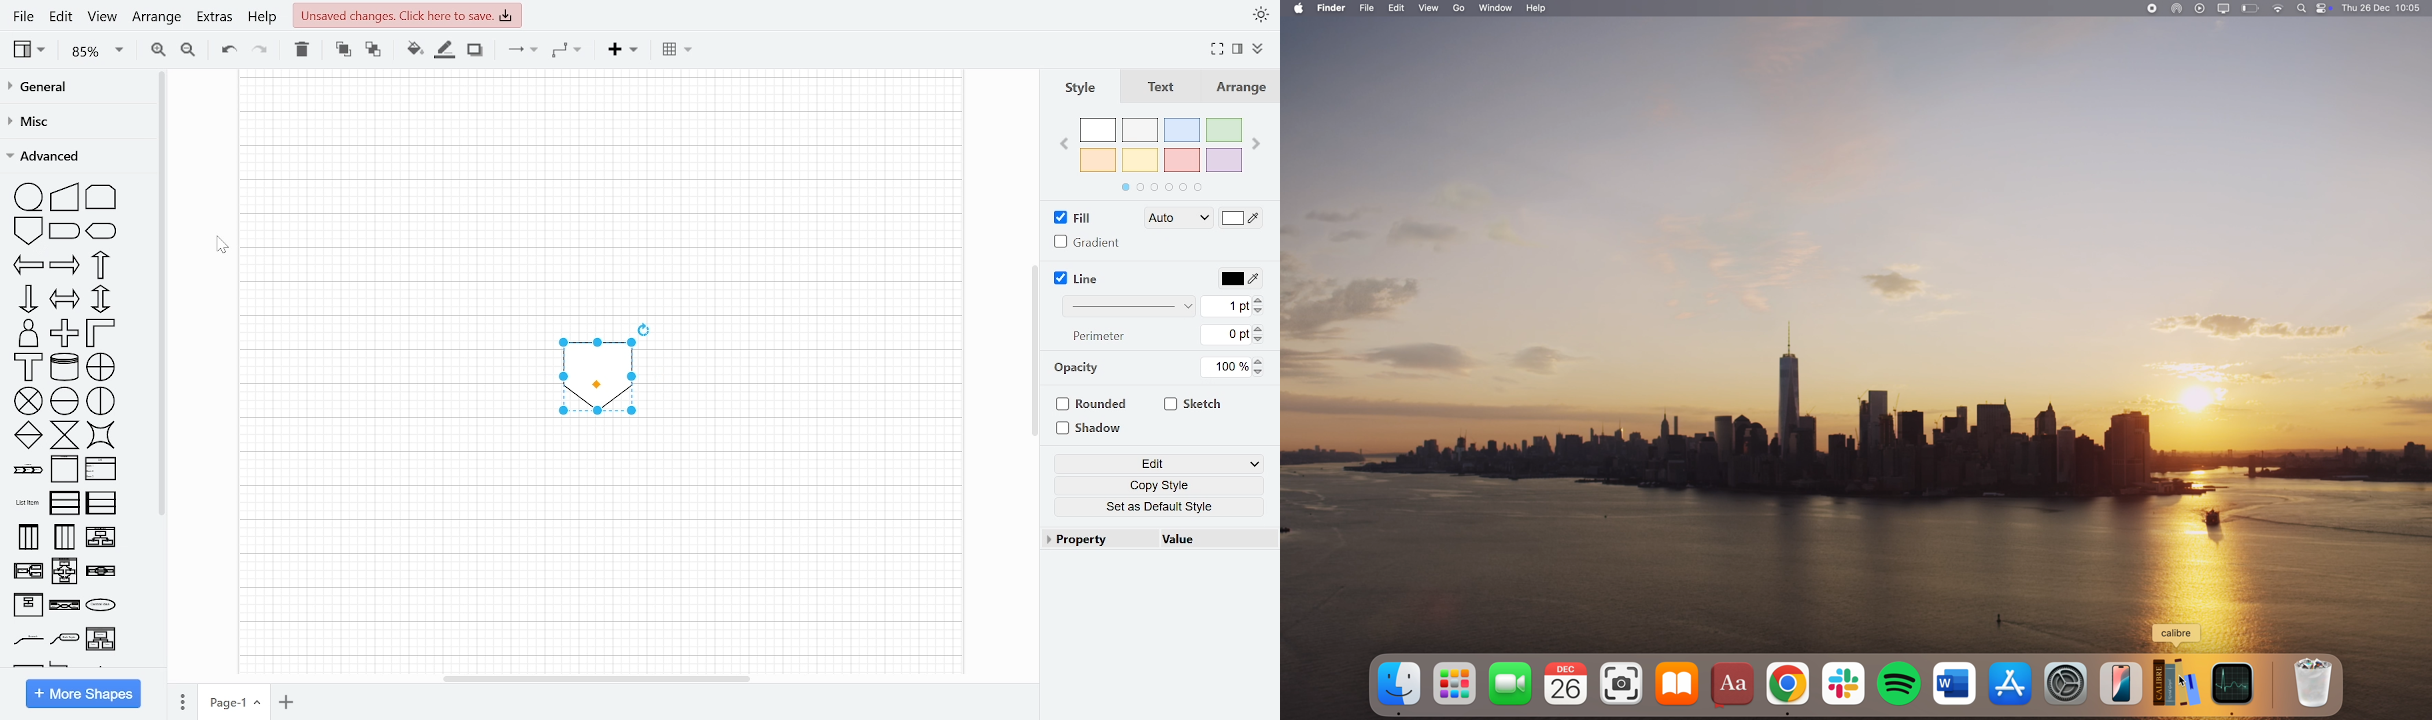  Describe the element at coordinates (1262, 372) in the screenshot. I see `Decrease` at that location.